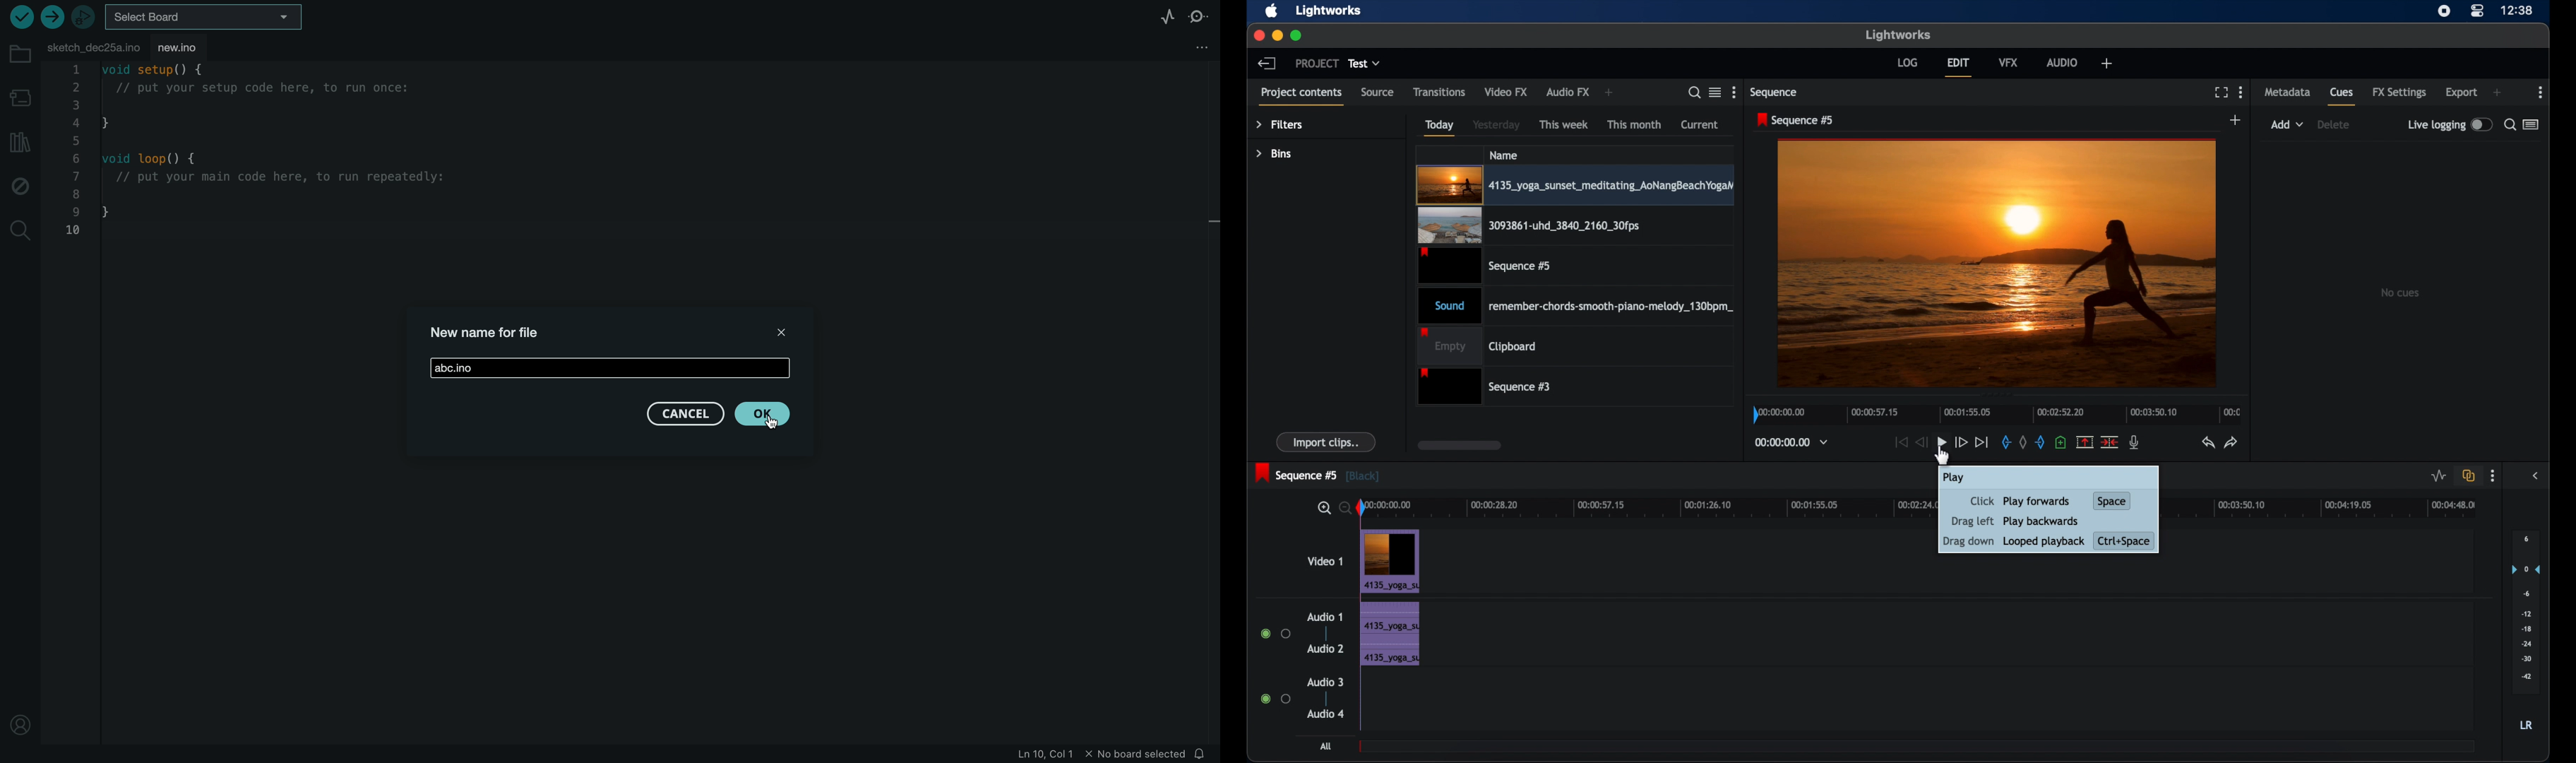  I want to click on toggle between listened tile view, so click(1715, 93).